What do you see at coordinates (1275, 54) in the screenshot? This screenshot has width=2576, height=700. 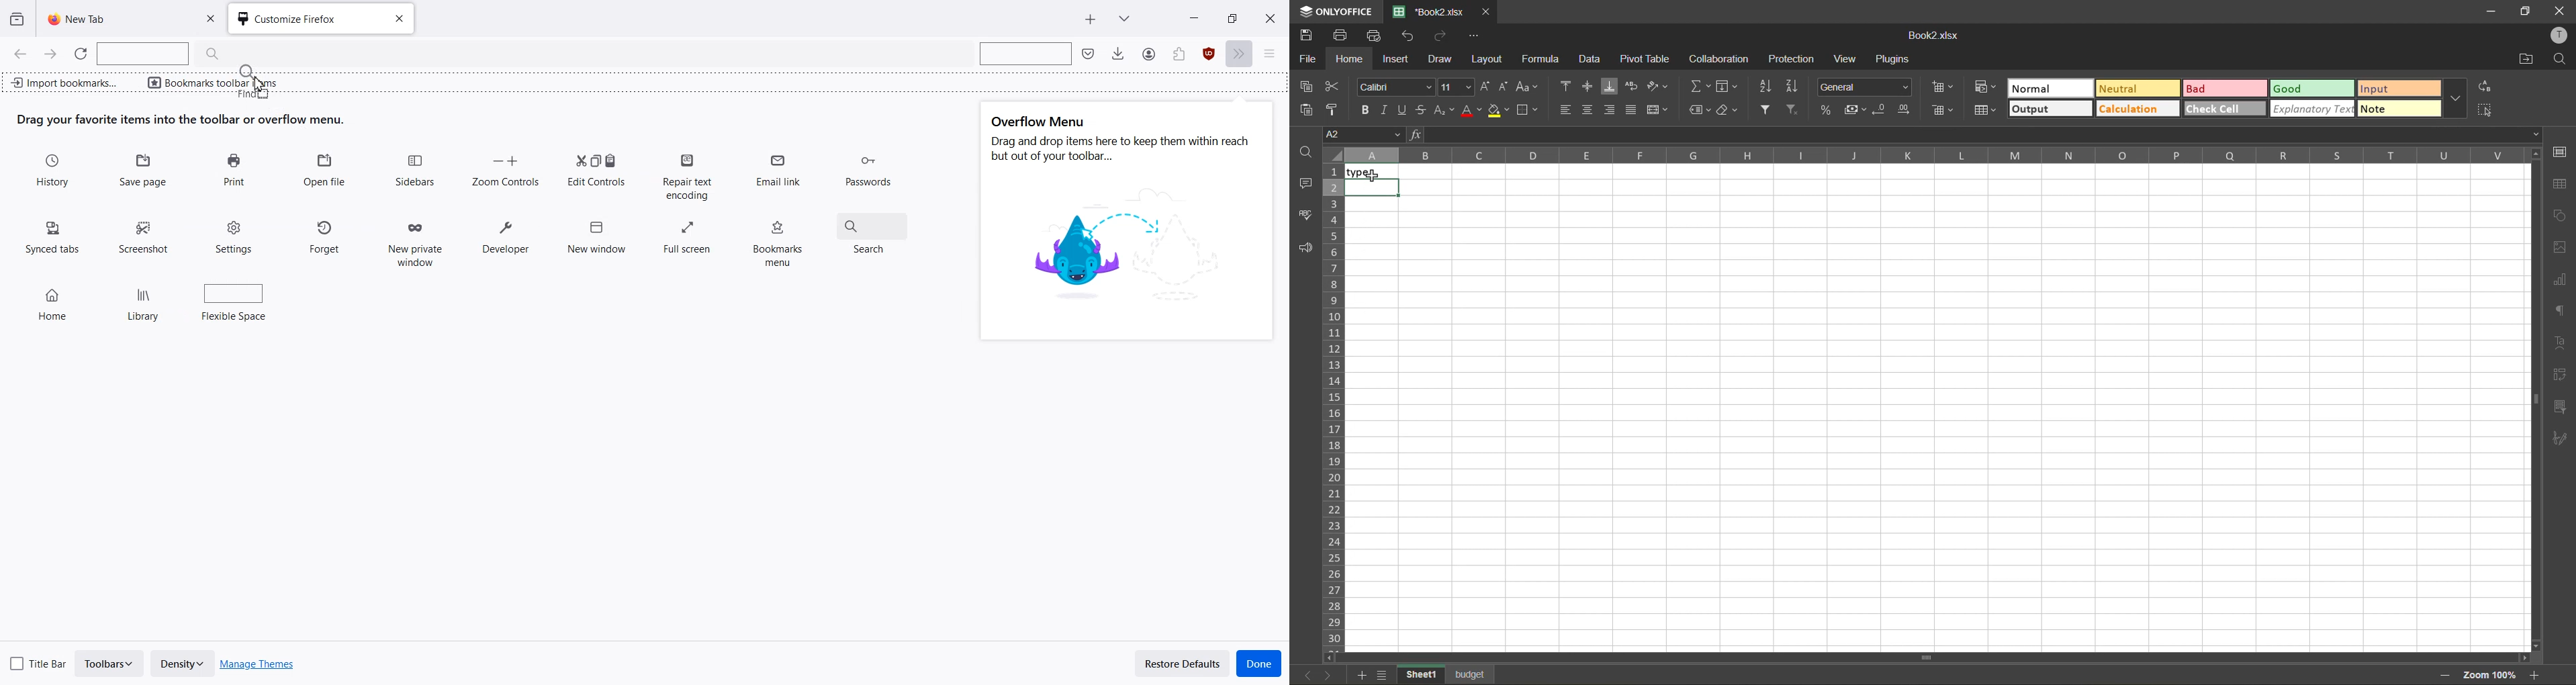 I see `Open Application menu` at bounding box center [1275, 54].